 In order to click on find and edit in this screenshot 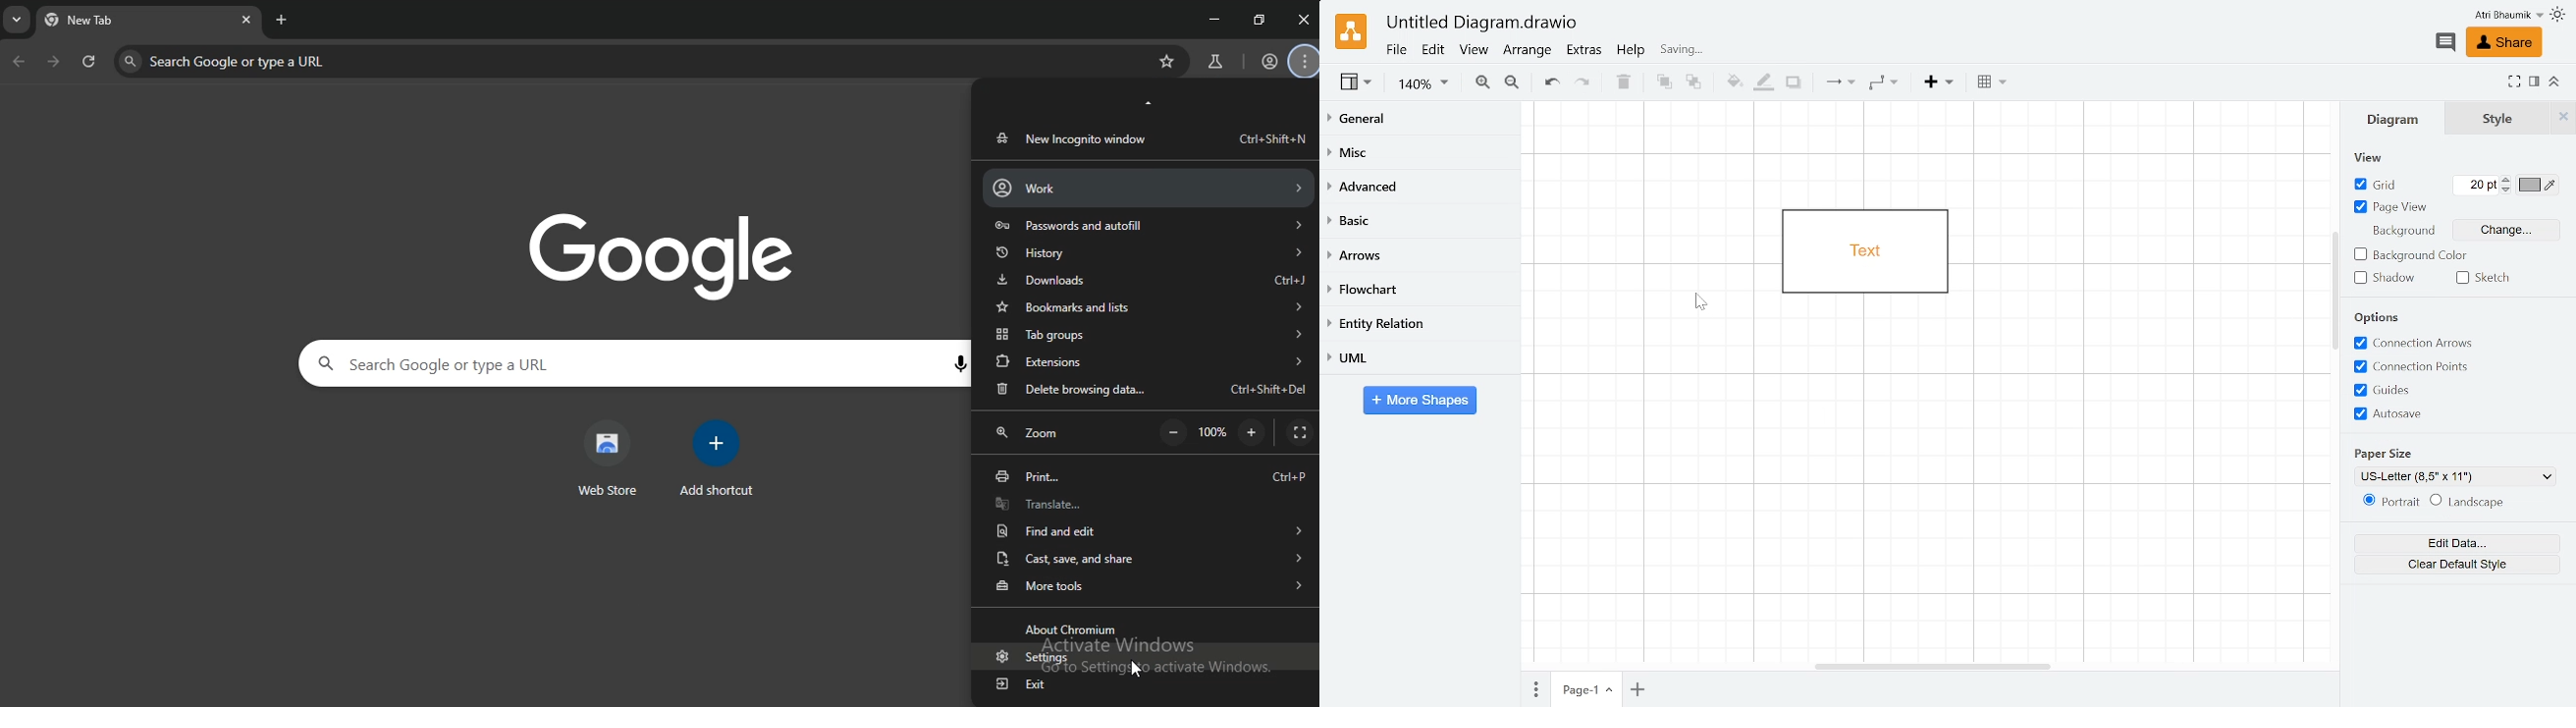, I will do `click(1146, 529)`.